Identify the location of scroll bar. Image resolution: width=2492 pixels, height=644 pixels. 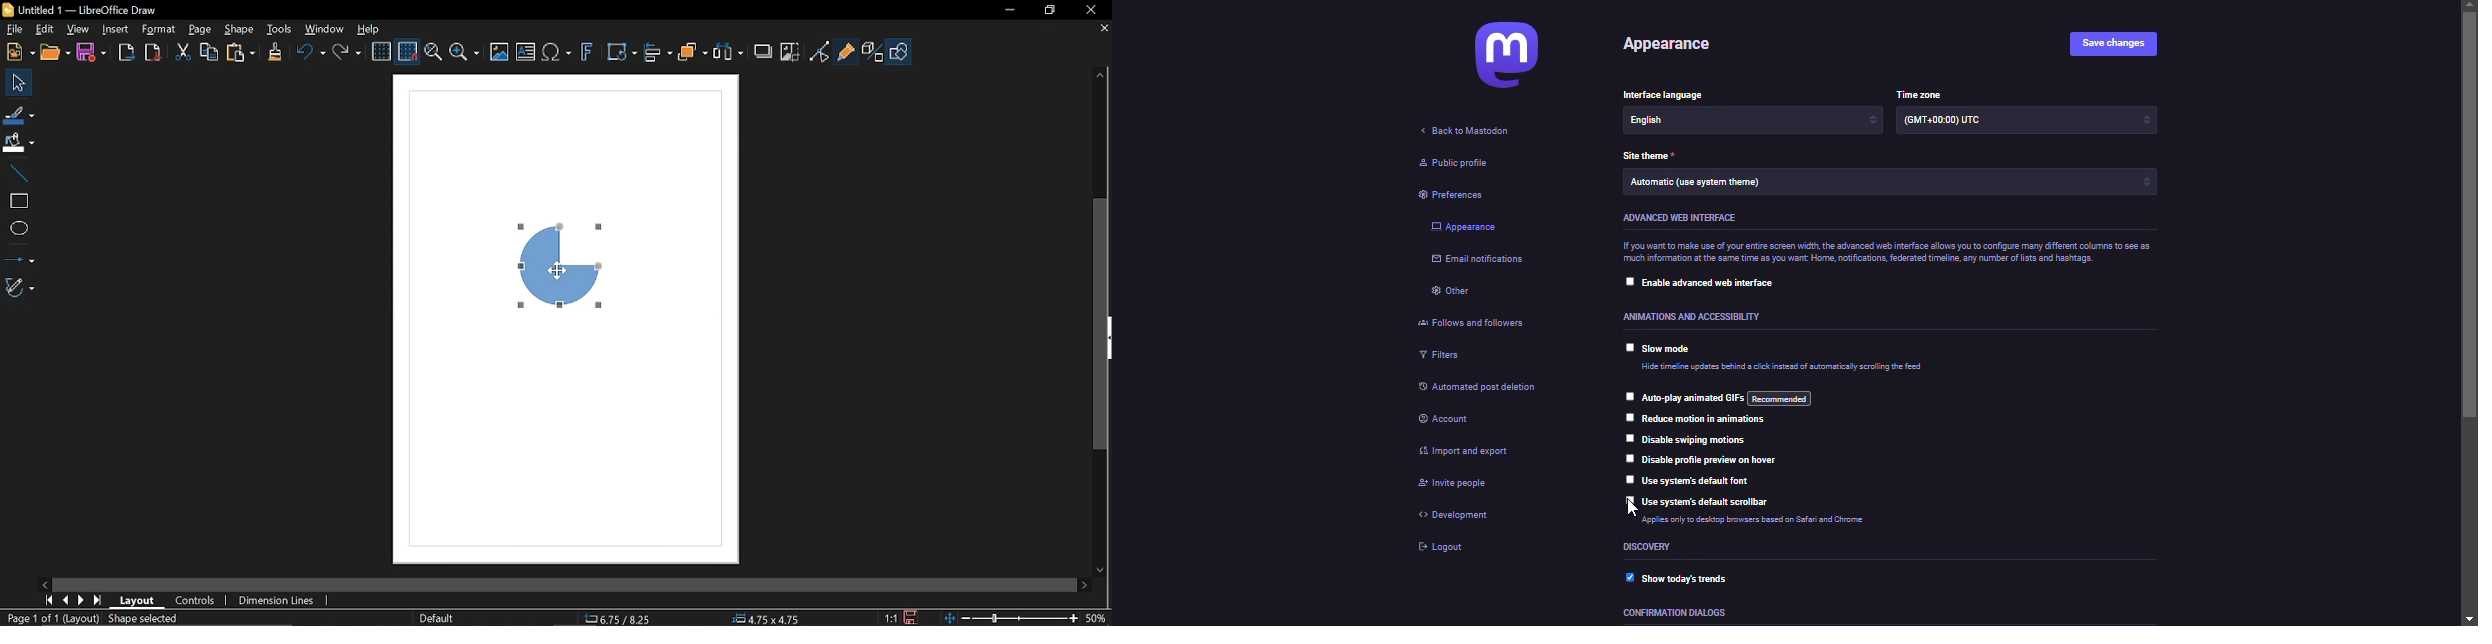
(2469, 310).